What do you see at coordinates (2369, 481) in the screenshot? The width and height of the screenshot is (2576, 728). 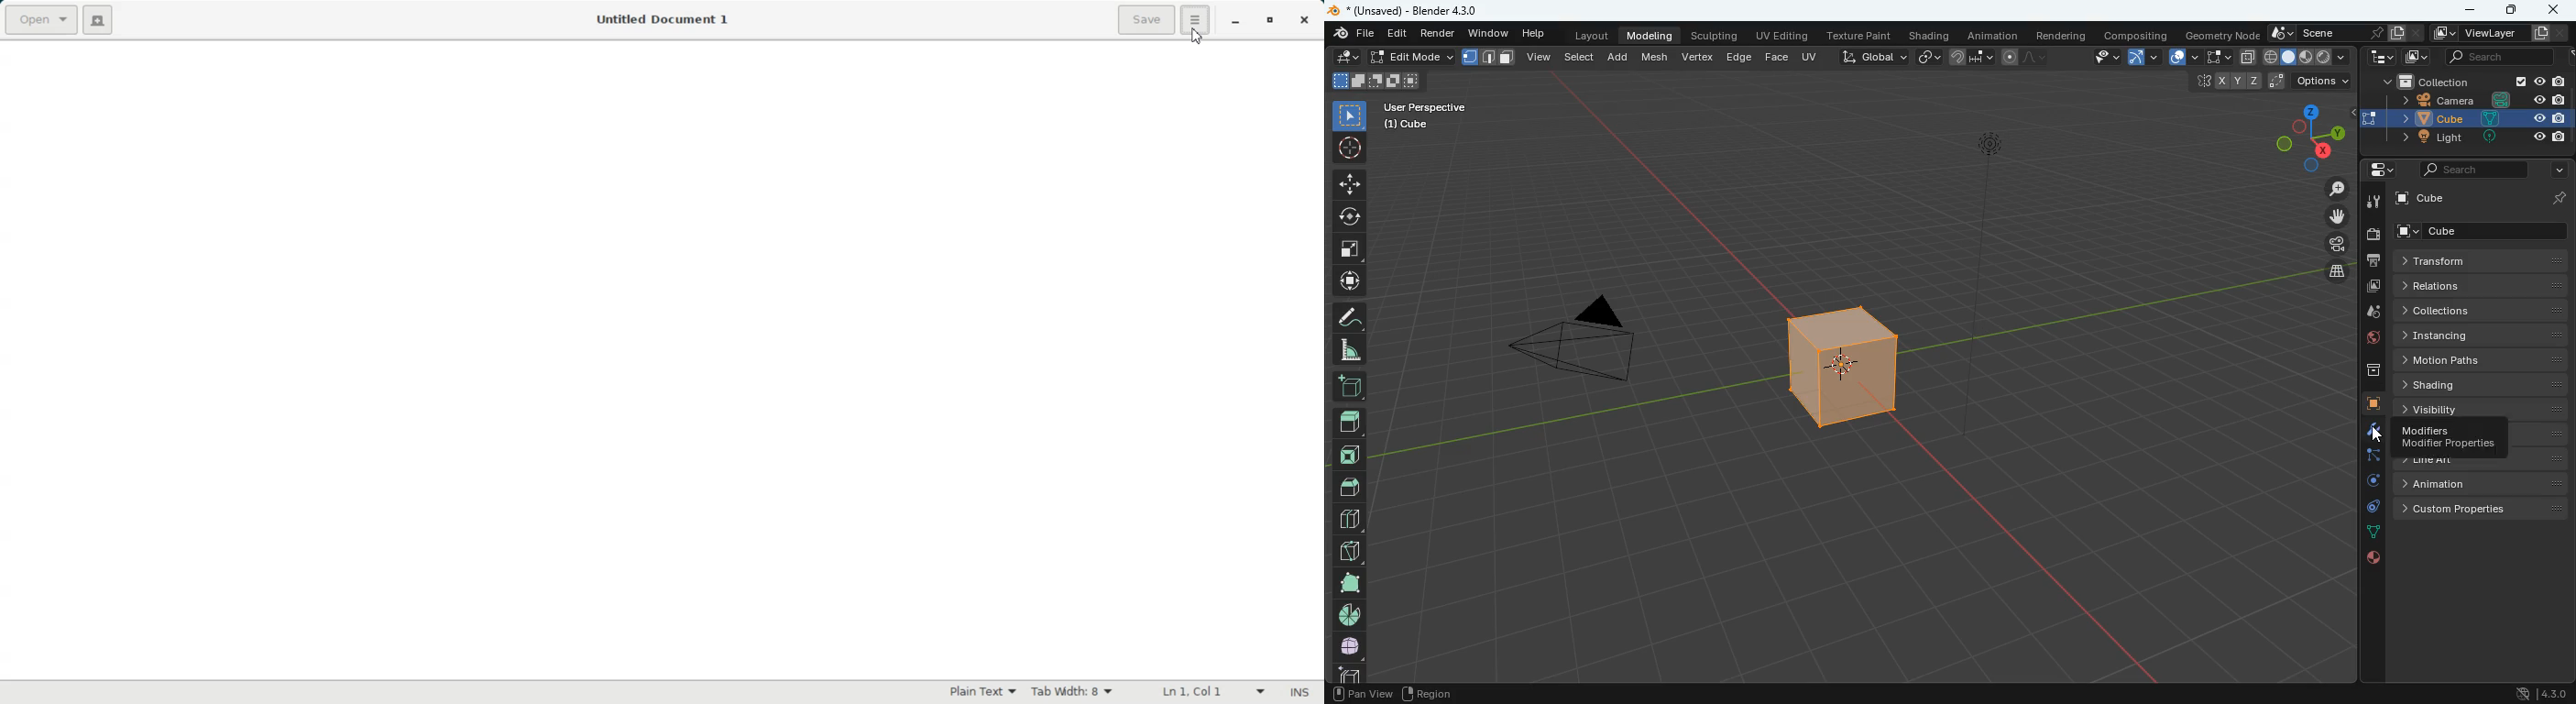 I see `rotation` at bounding box center [2369, 481].